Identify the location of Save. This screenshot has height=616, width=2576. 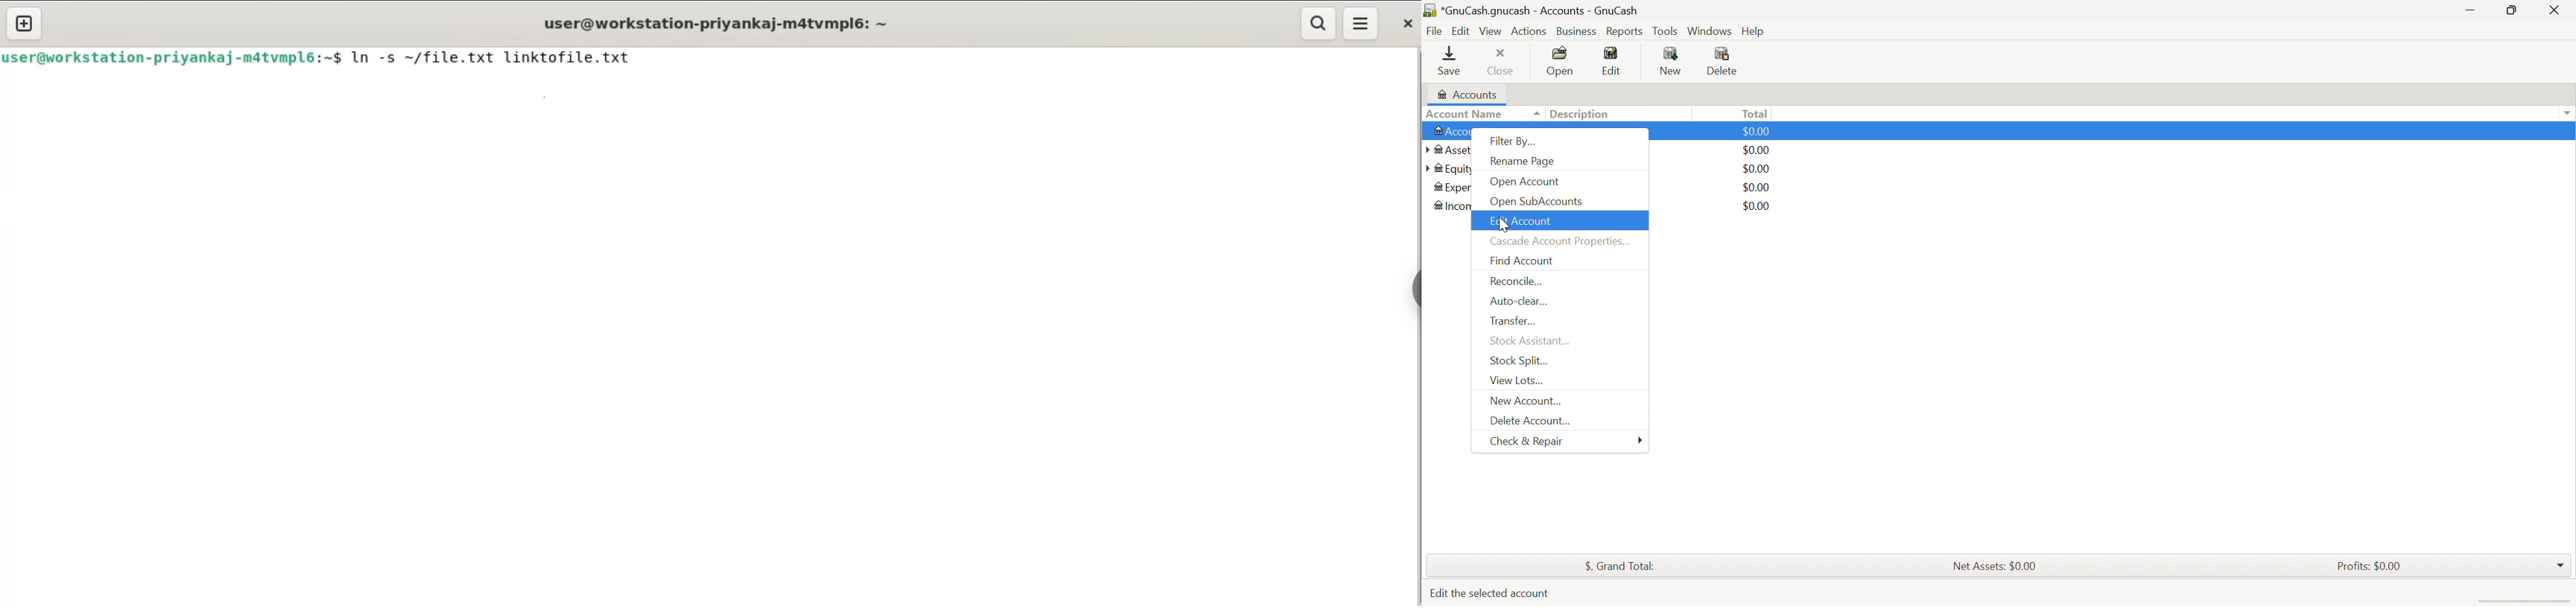
(1453, 61).